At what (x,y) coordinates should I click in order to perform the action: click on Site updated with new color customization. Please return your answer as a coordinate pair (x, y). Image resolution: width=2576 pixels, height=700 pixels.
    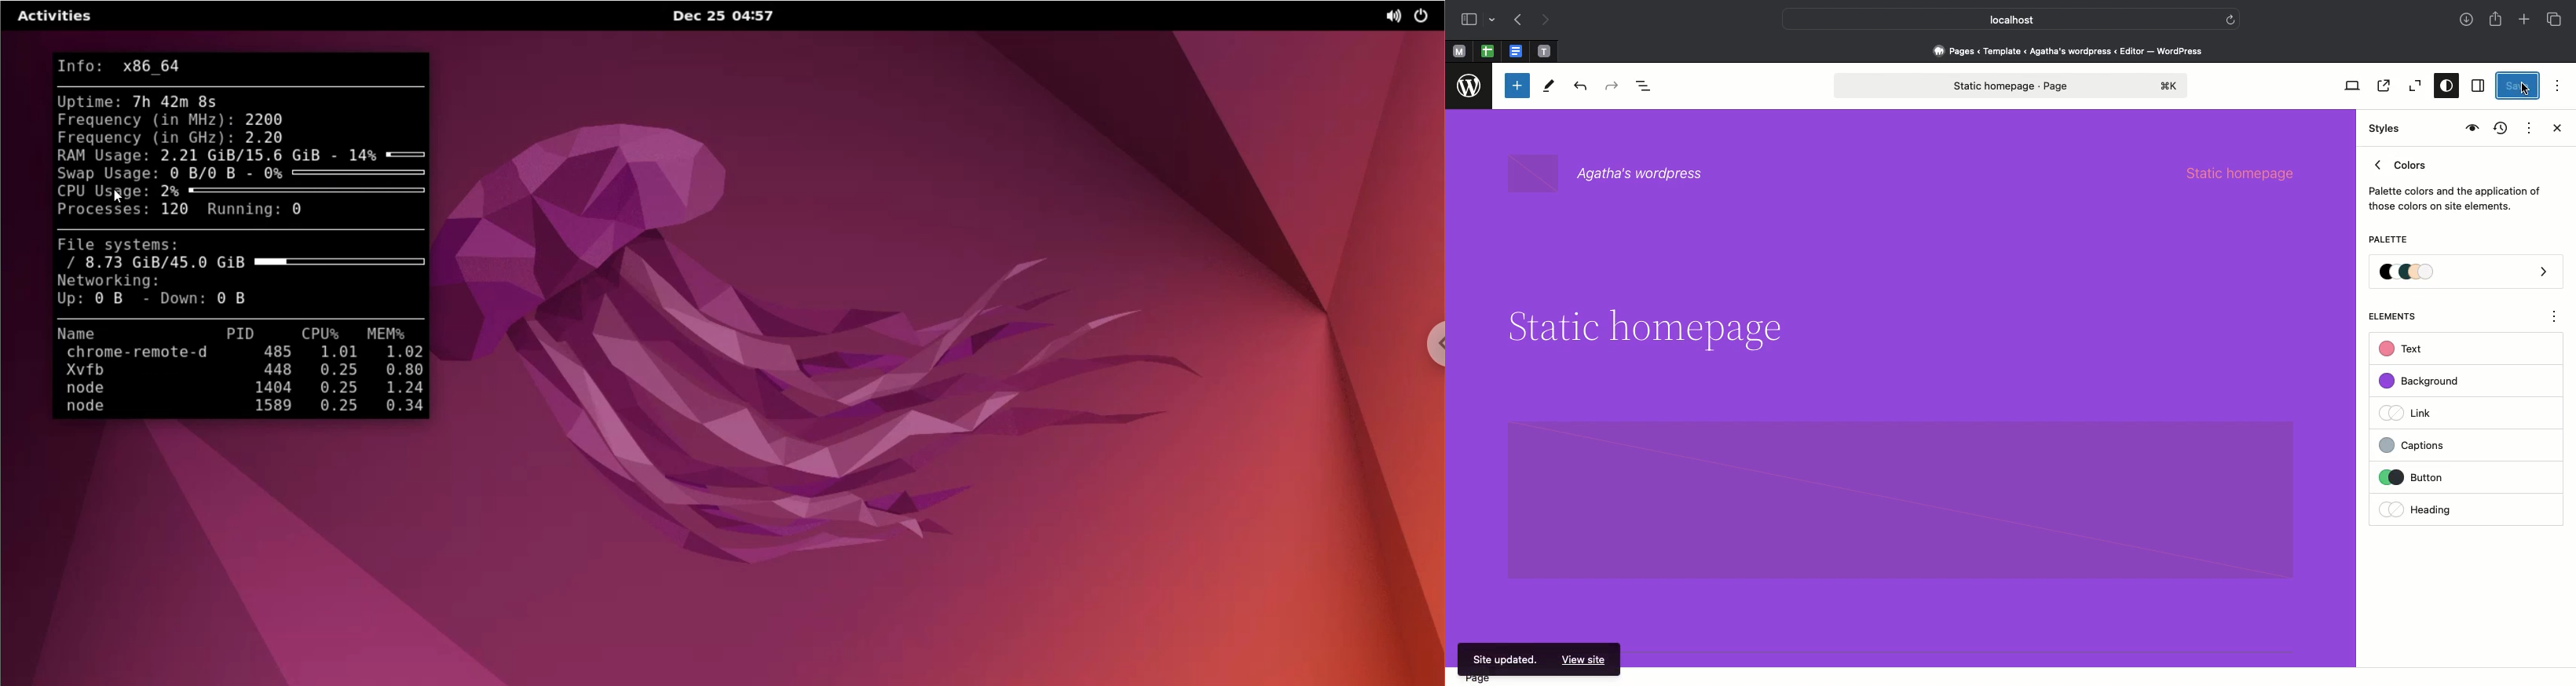
    Looking at the image, I should click on (1502, 660).